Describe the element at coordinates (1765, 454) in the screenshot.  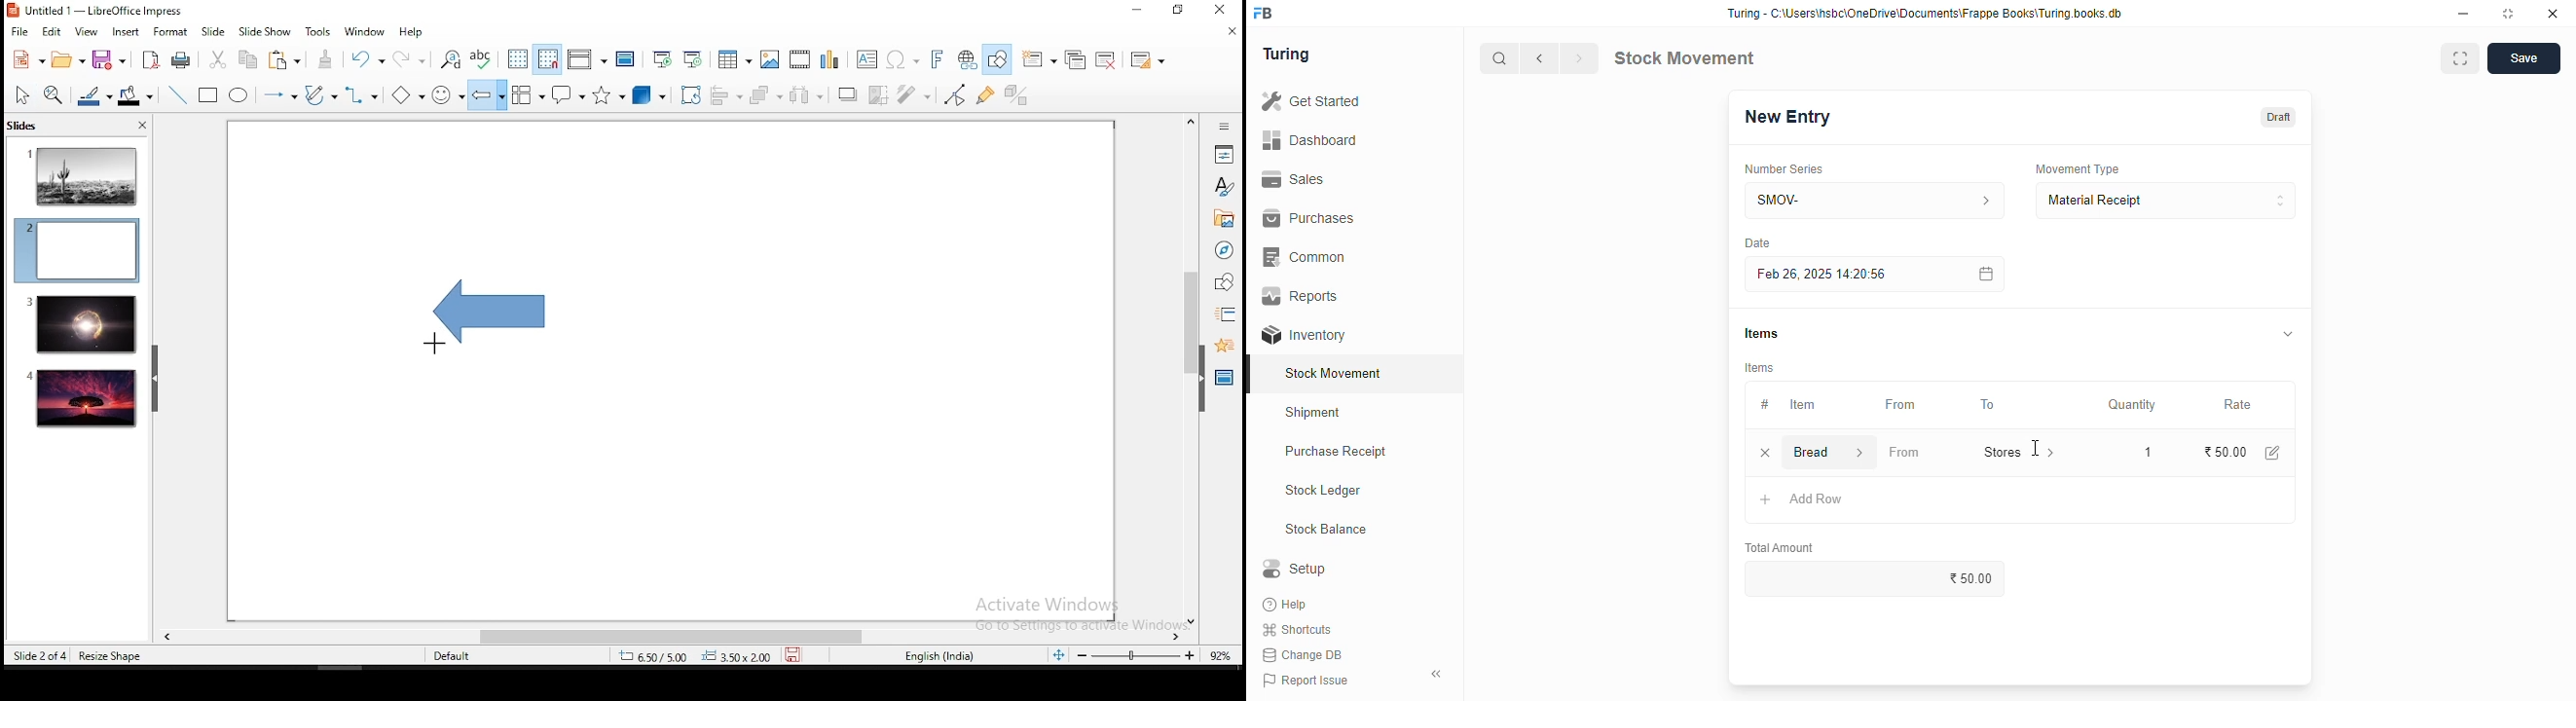
I see `remove` at that location.